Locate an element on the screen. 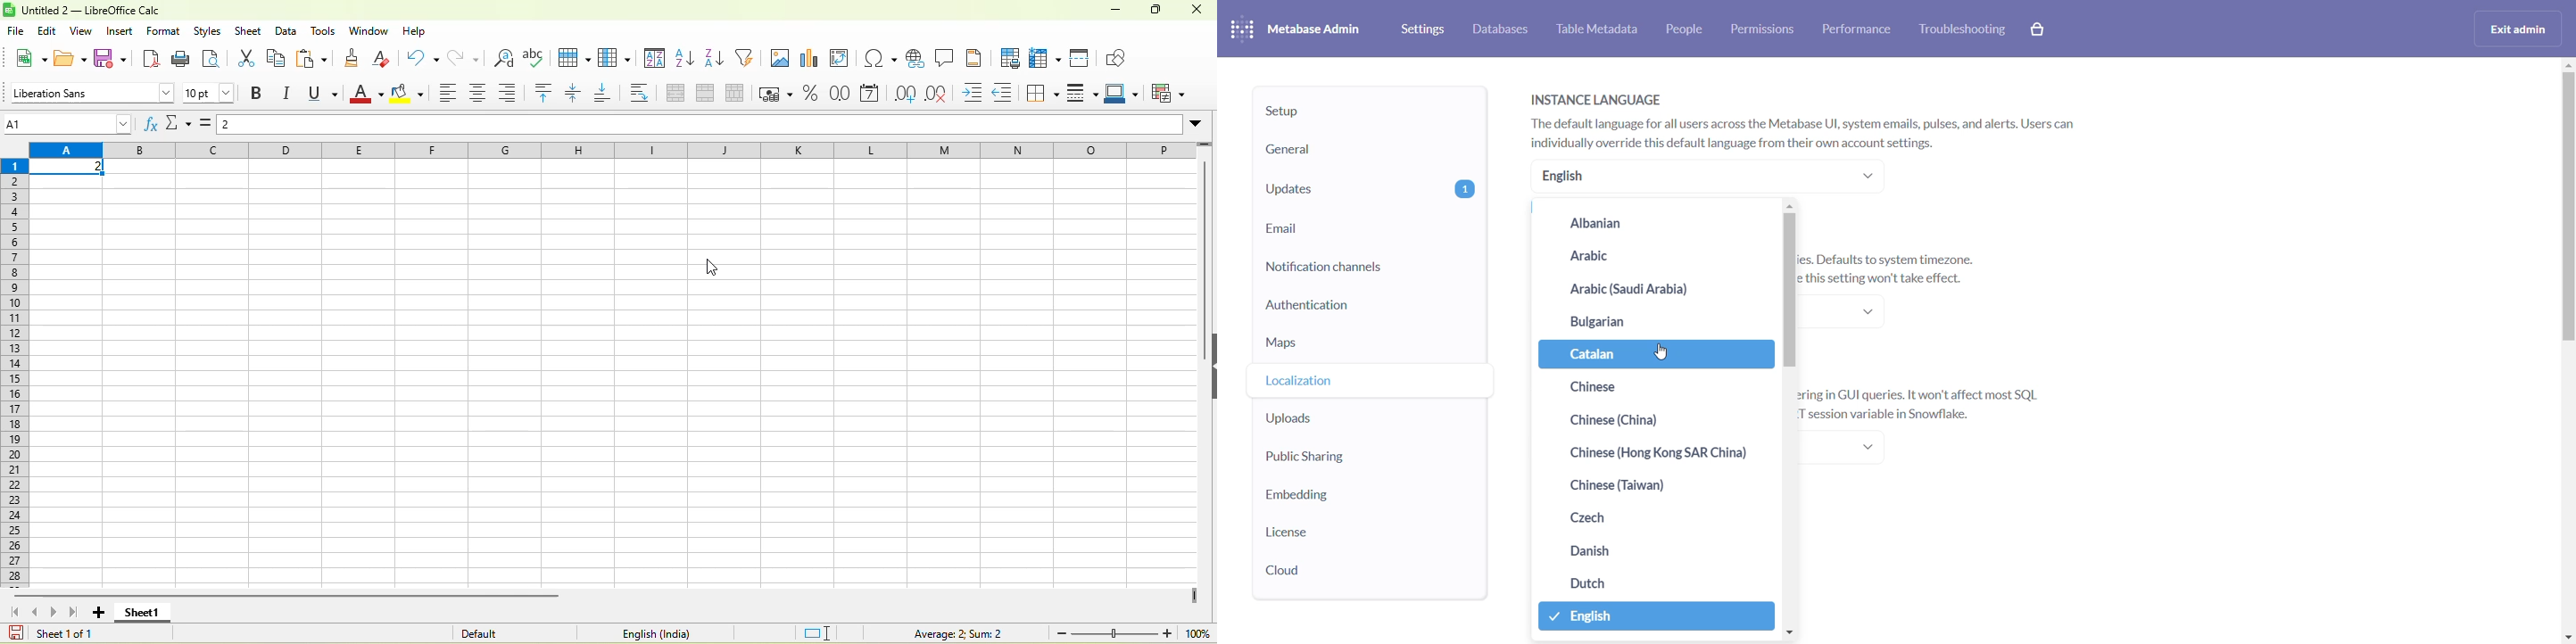  align center is located at coordinates (485, 95).